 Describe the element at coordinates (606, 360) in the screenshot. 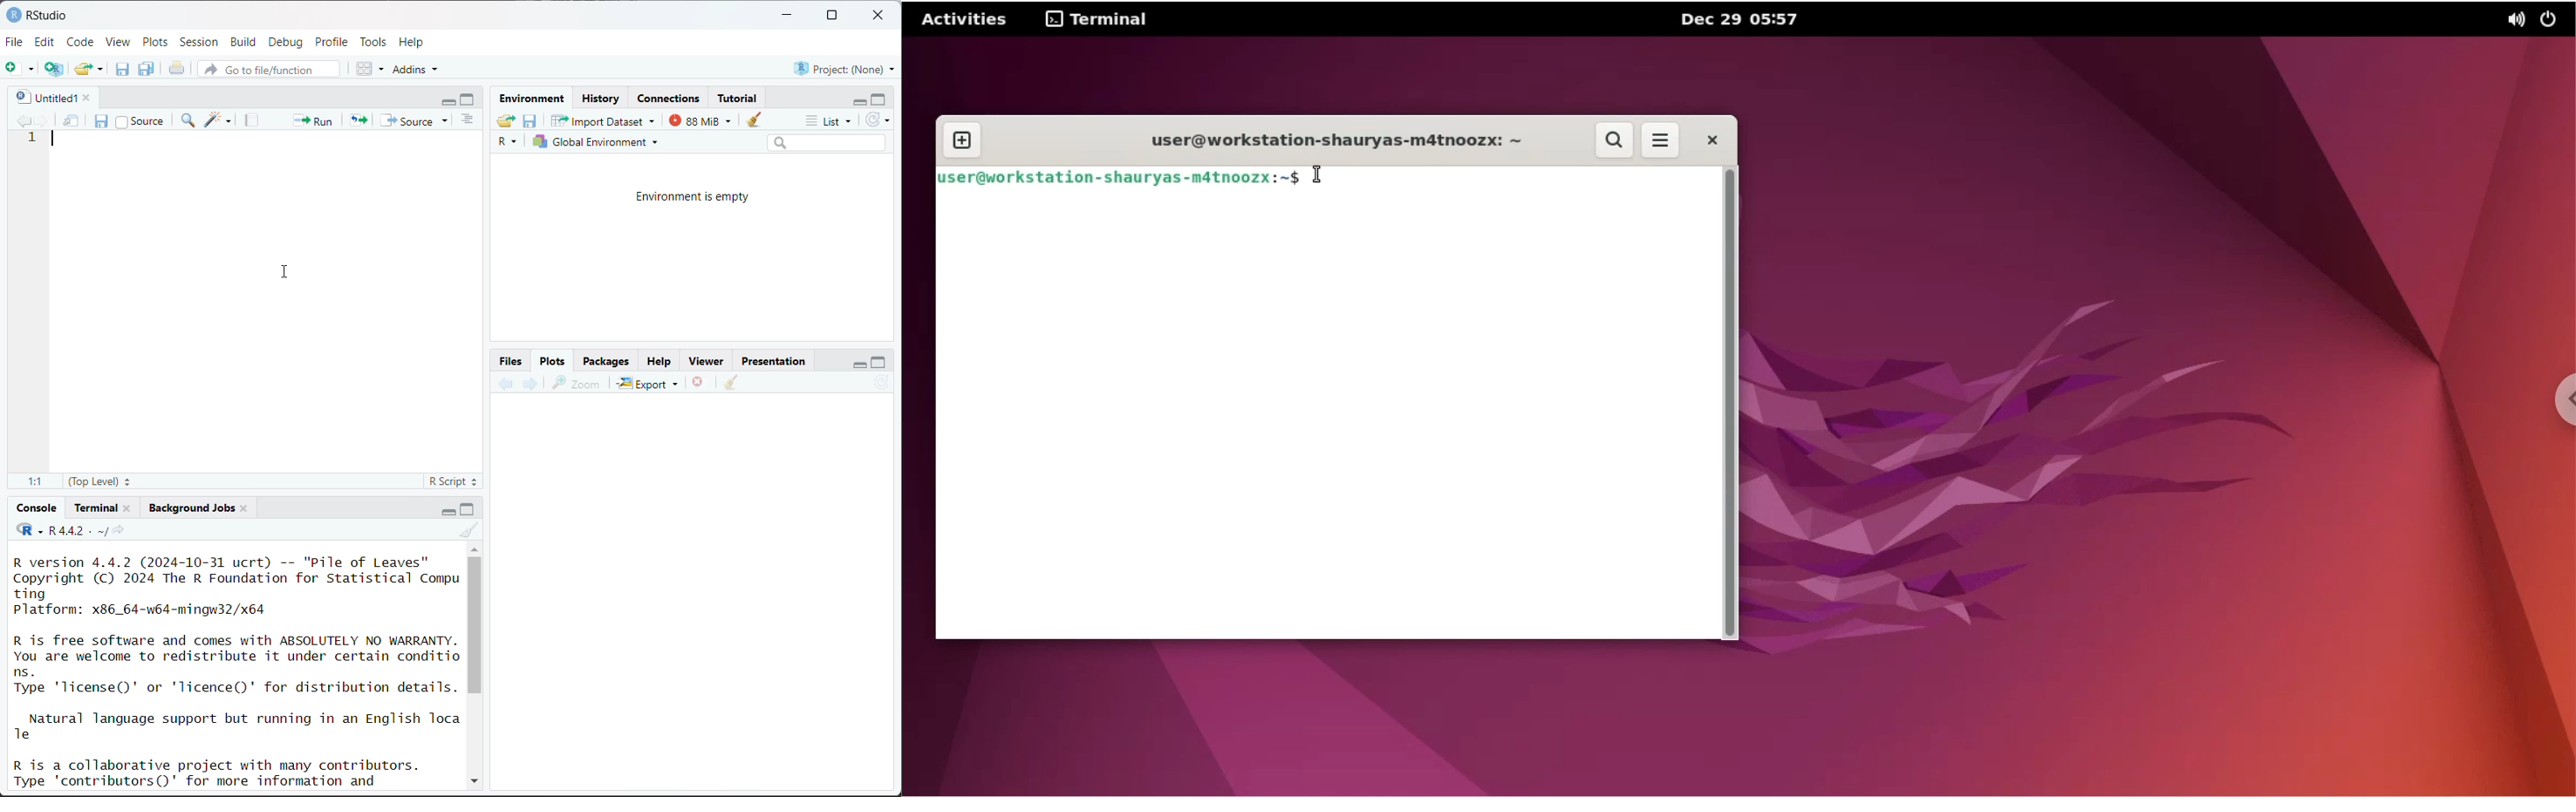

I see `Packages` at that location.